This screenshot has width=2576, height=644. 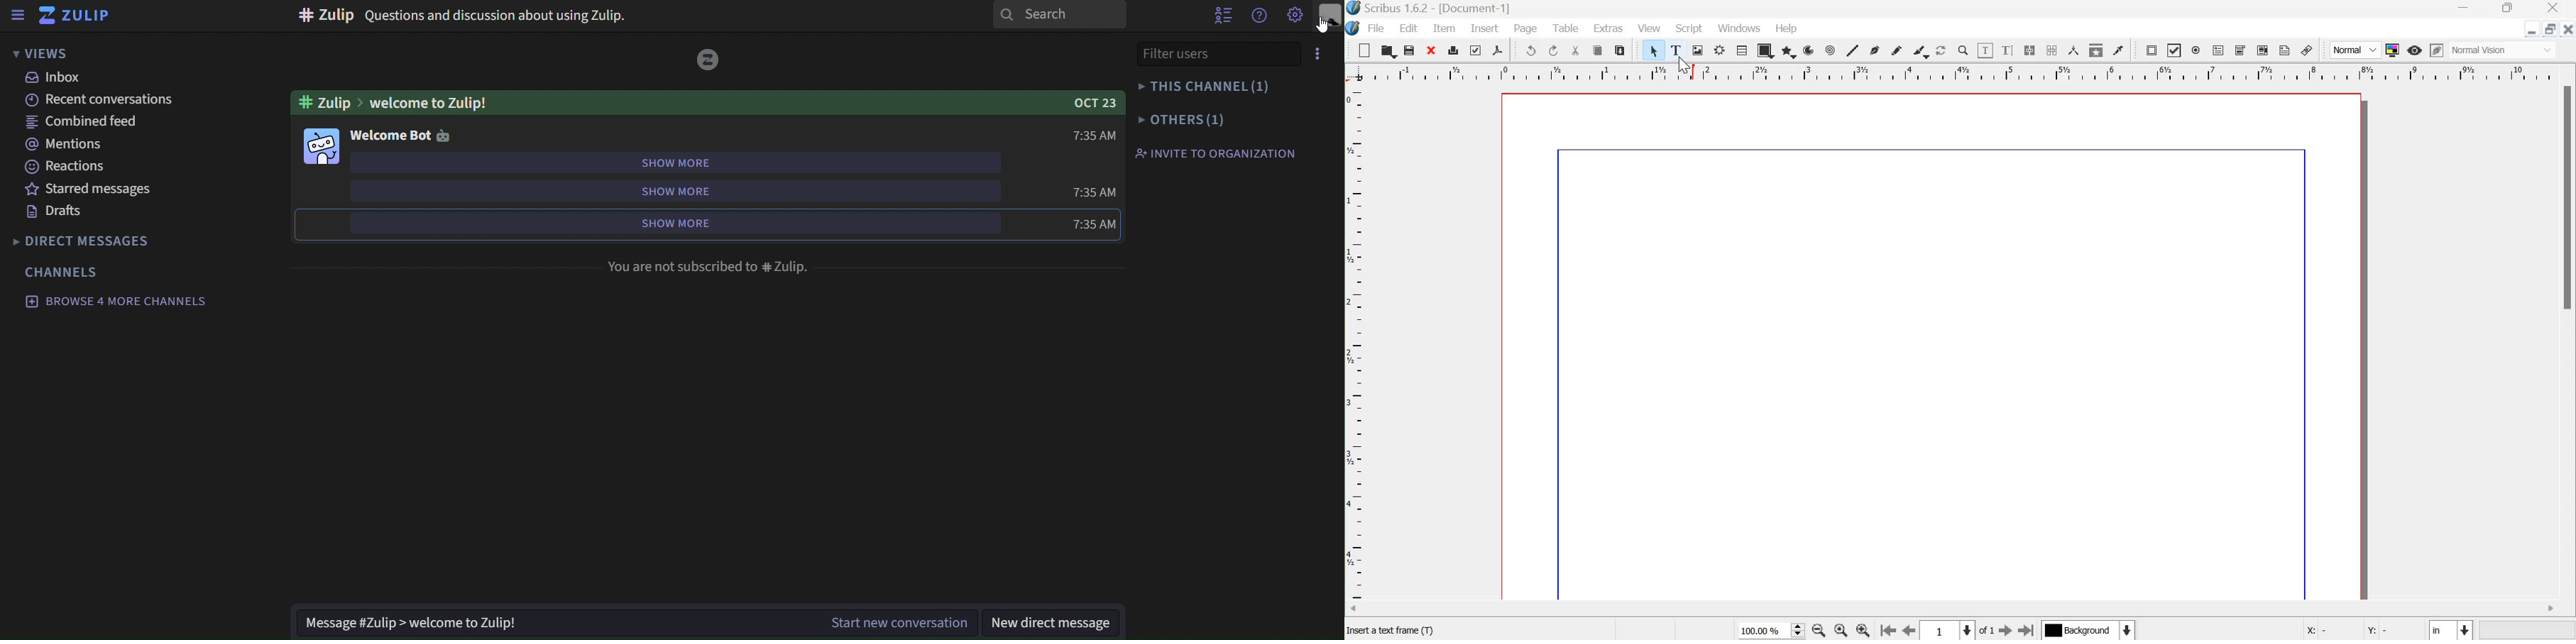 What do you see at coordinates (2152, 51) in the screenshot?
I see `PDF push button` at bounding box center [2152, 51].